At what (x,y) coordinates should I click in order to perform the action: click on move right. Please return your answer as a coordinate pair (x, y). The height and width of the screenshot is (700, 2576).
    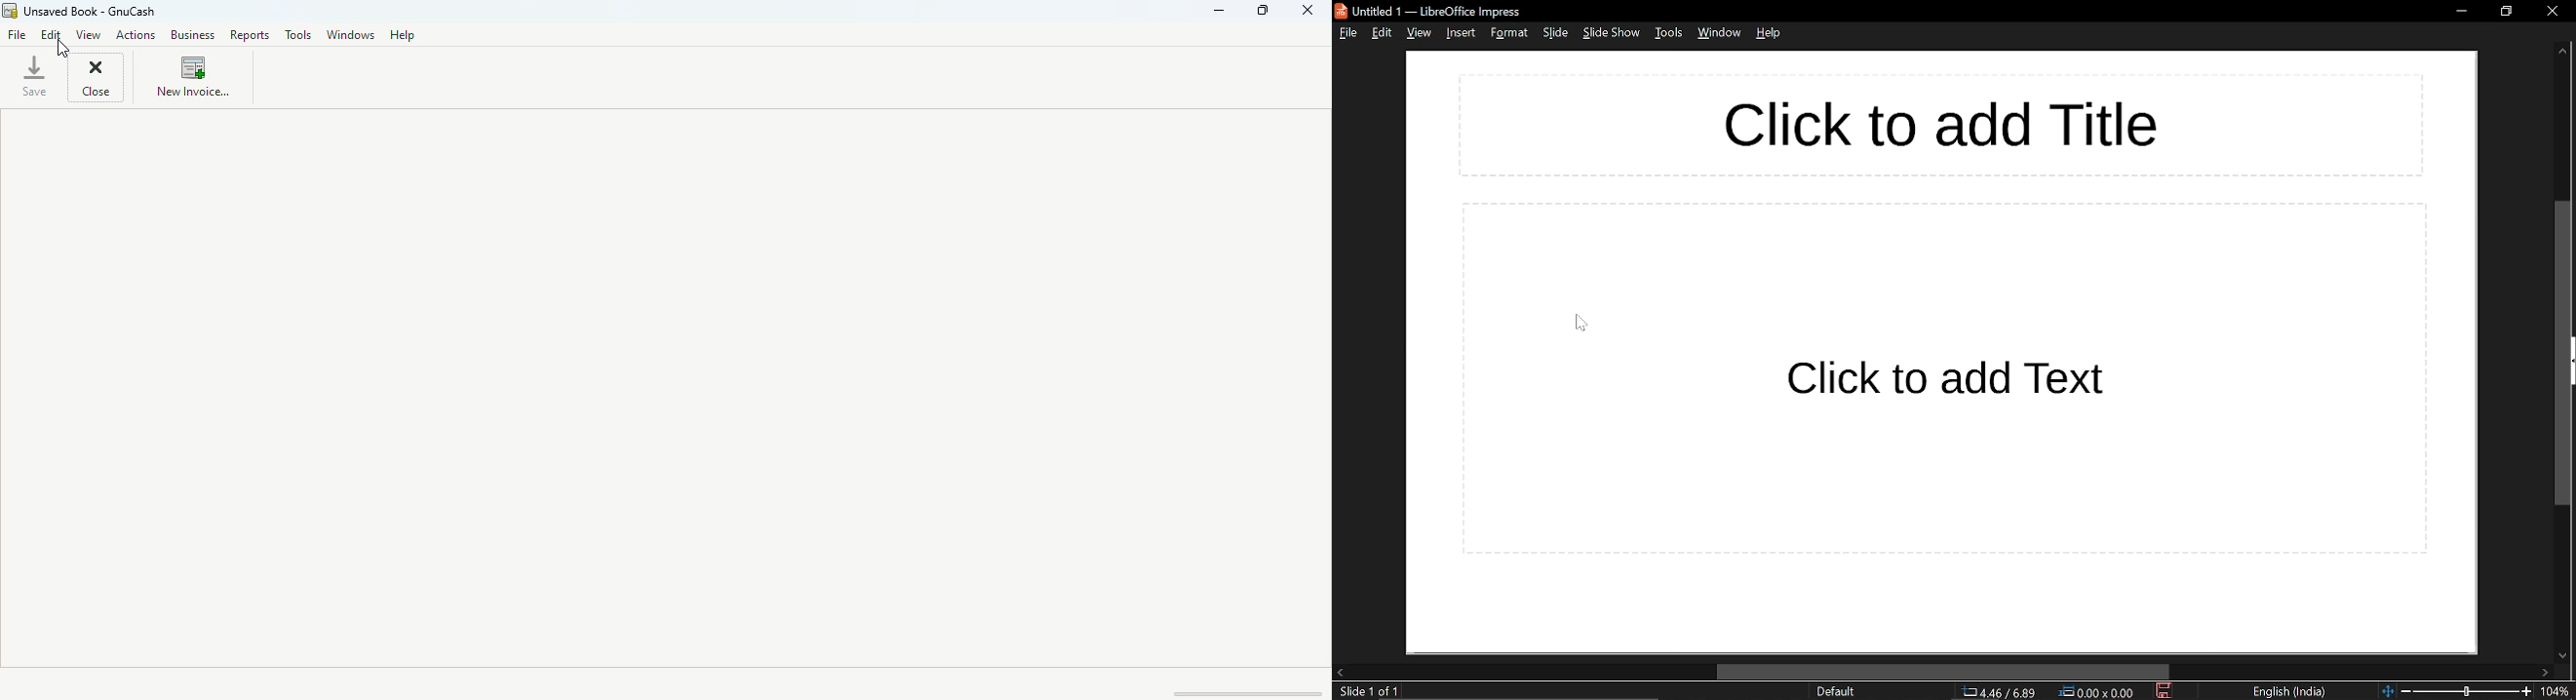
    Looking at the image, I should click on (2546, 672).